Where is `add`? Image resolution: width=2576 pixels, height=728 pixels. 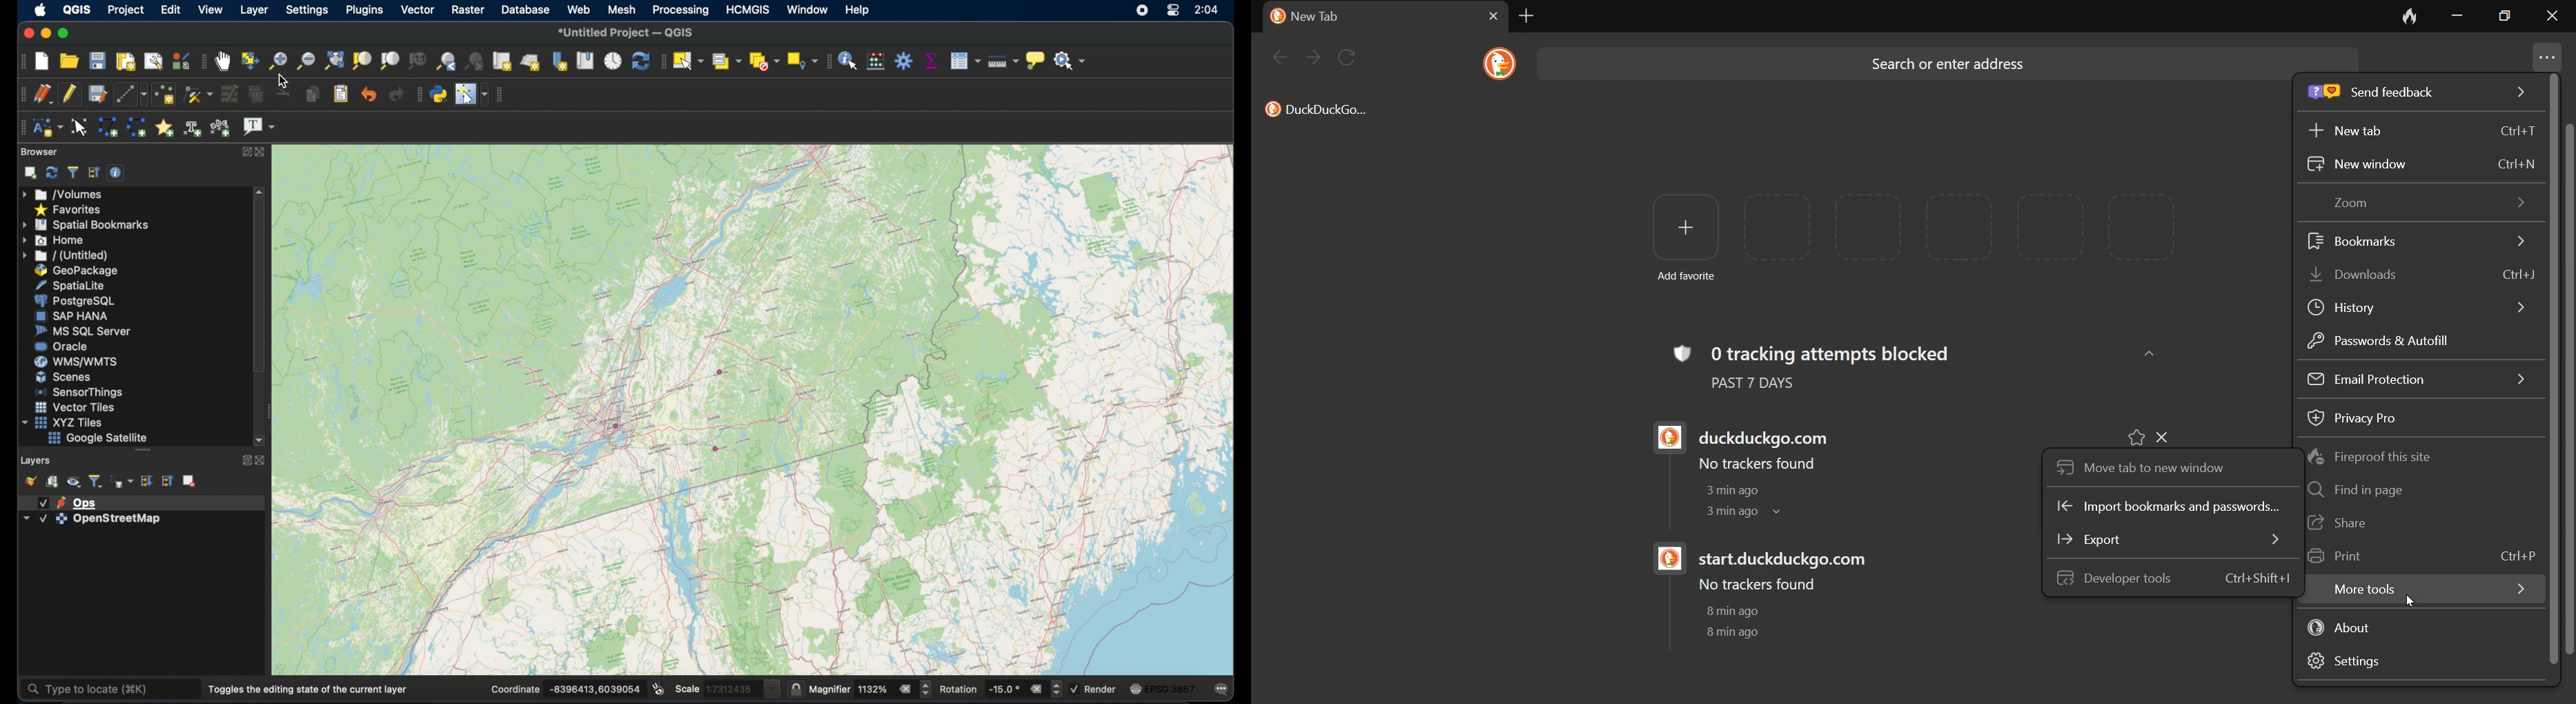 add is located at coordinates (1680, 227).